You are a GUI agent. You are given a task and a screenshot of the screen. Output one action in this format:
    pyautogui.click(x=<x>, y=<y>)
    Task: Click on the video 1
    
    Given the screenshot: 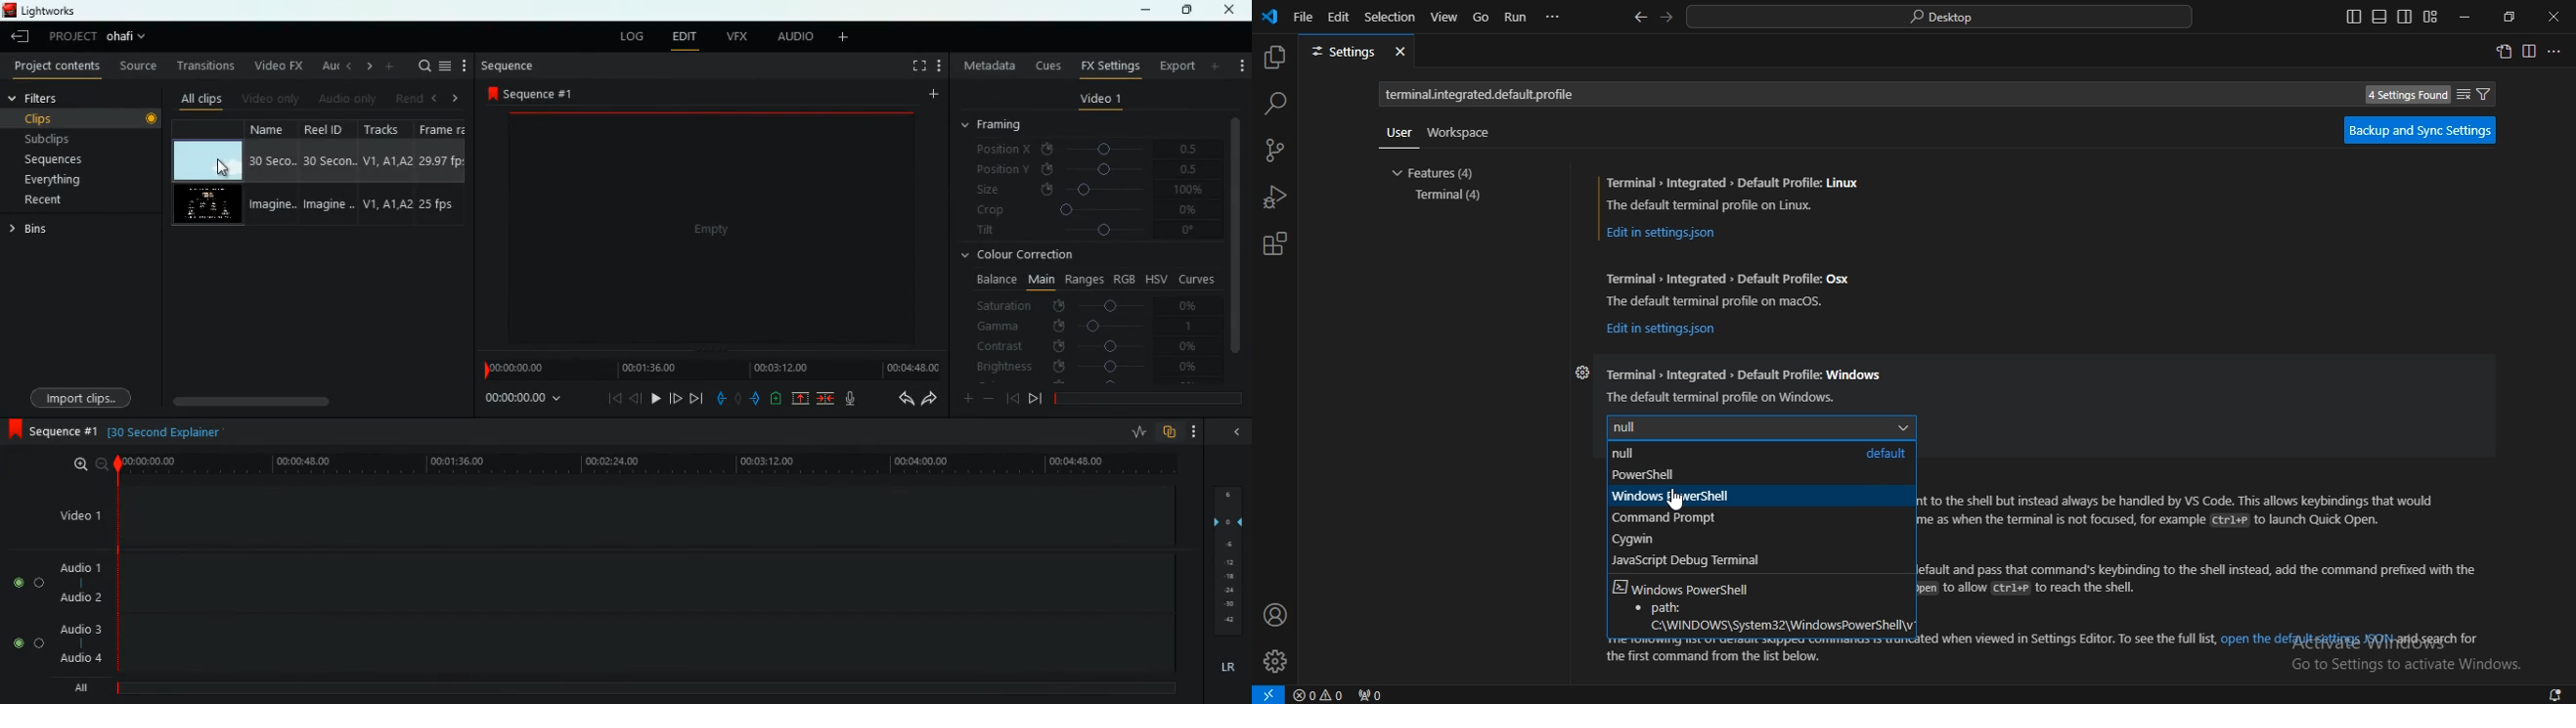 What is the action you would take?
    pyautogui.click(x=1101, y=99)
    